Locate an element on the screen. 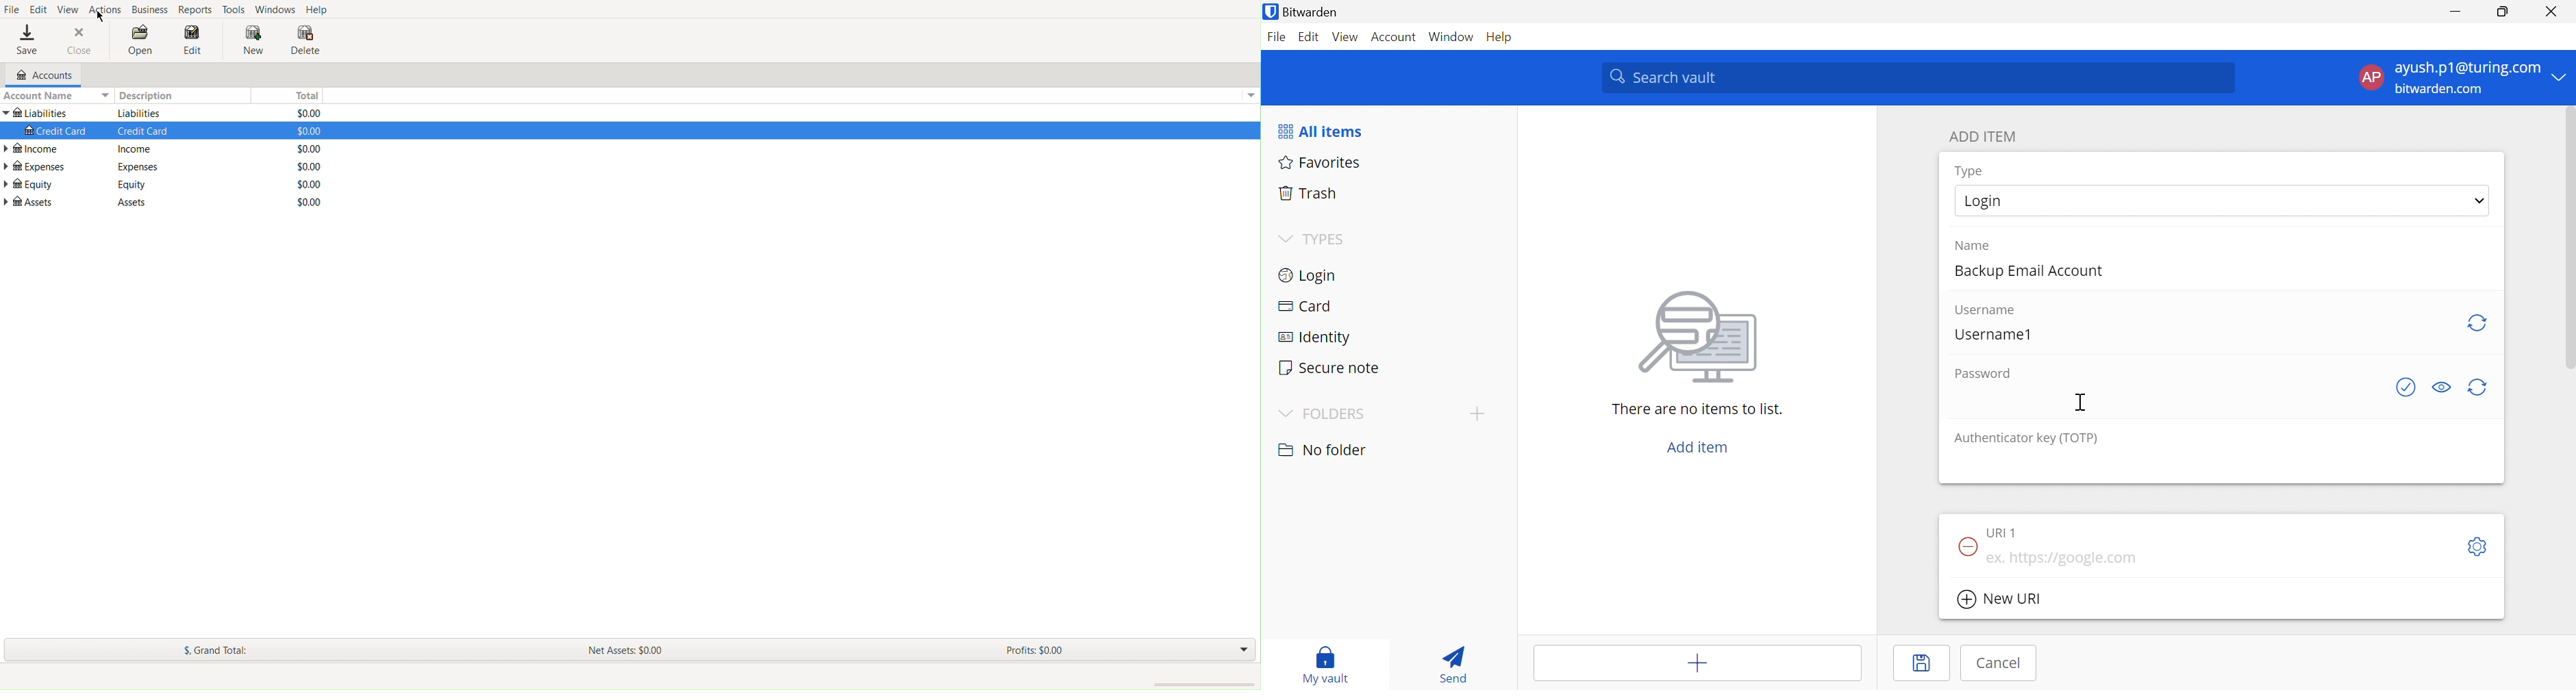 The image size is (2576, 700). Drop down is located at coordinates (2479, 201).